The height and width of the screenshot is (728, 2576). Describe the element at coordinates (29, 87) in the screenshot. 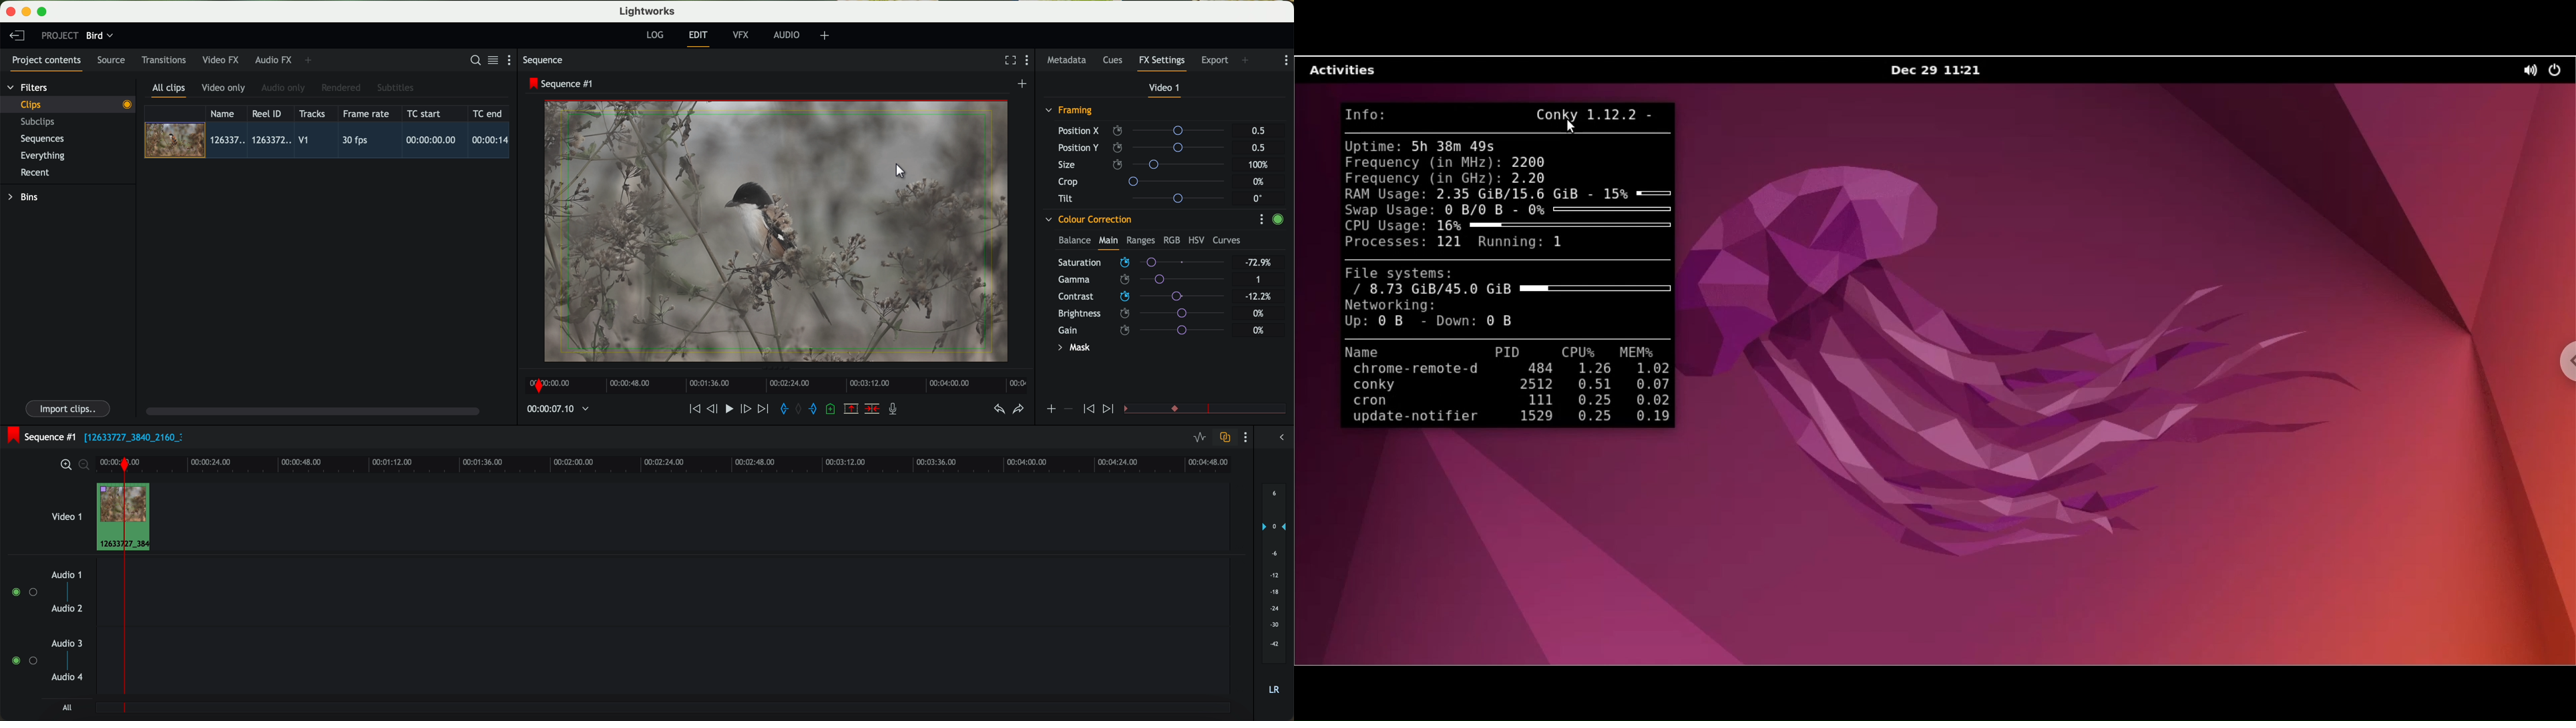

I see `filters` at that location.